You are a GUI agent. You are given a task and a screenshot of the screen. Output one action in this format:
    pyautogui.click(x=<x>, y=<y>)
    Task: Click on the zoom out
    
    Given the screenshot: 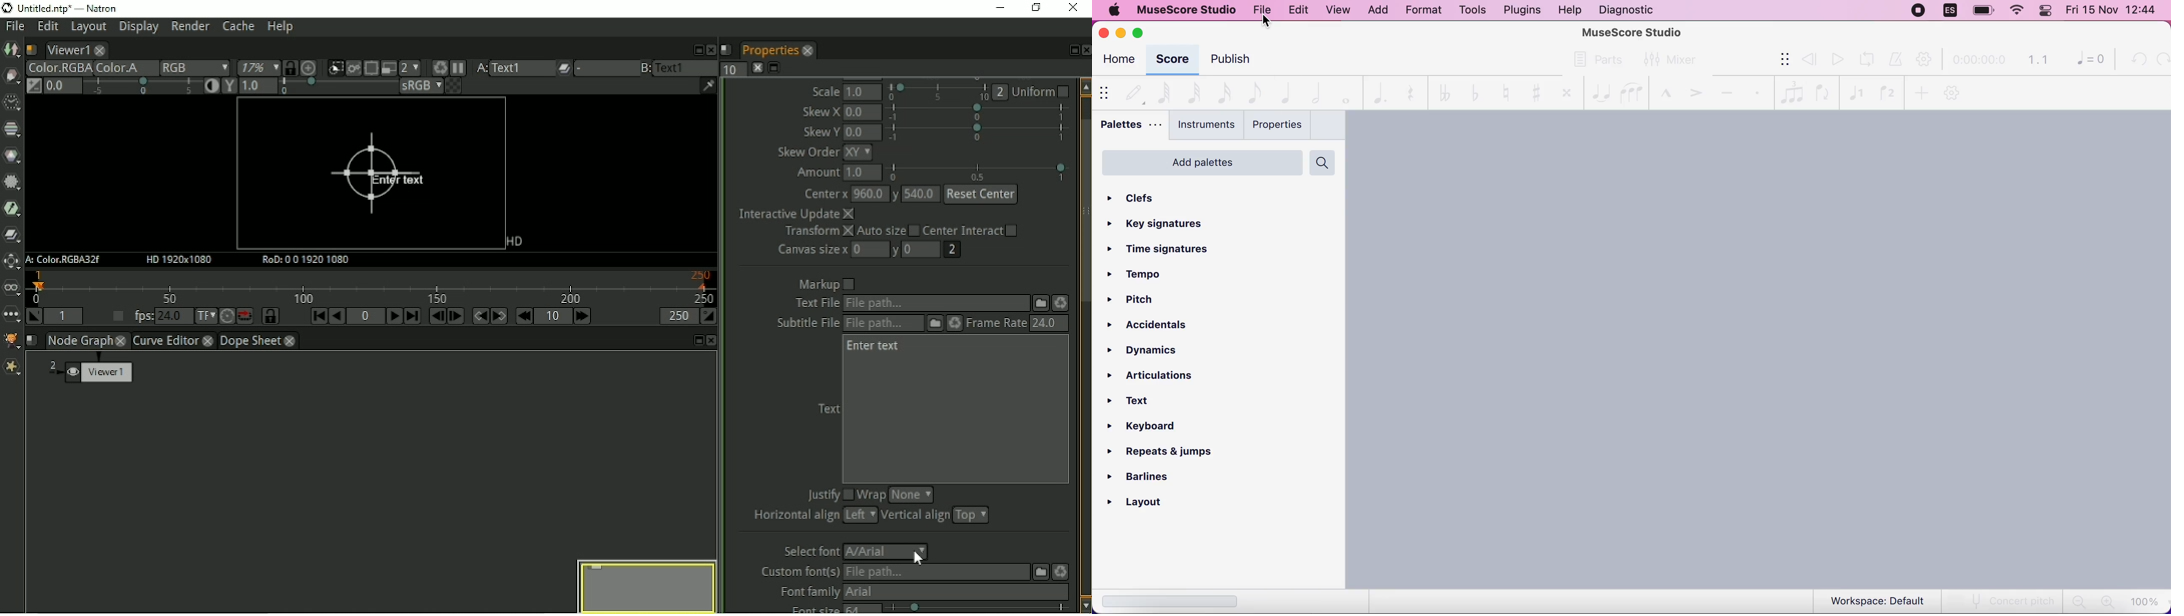 What is the action you would take?
    pyautogui.click(x=2078, y=602)
    